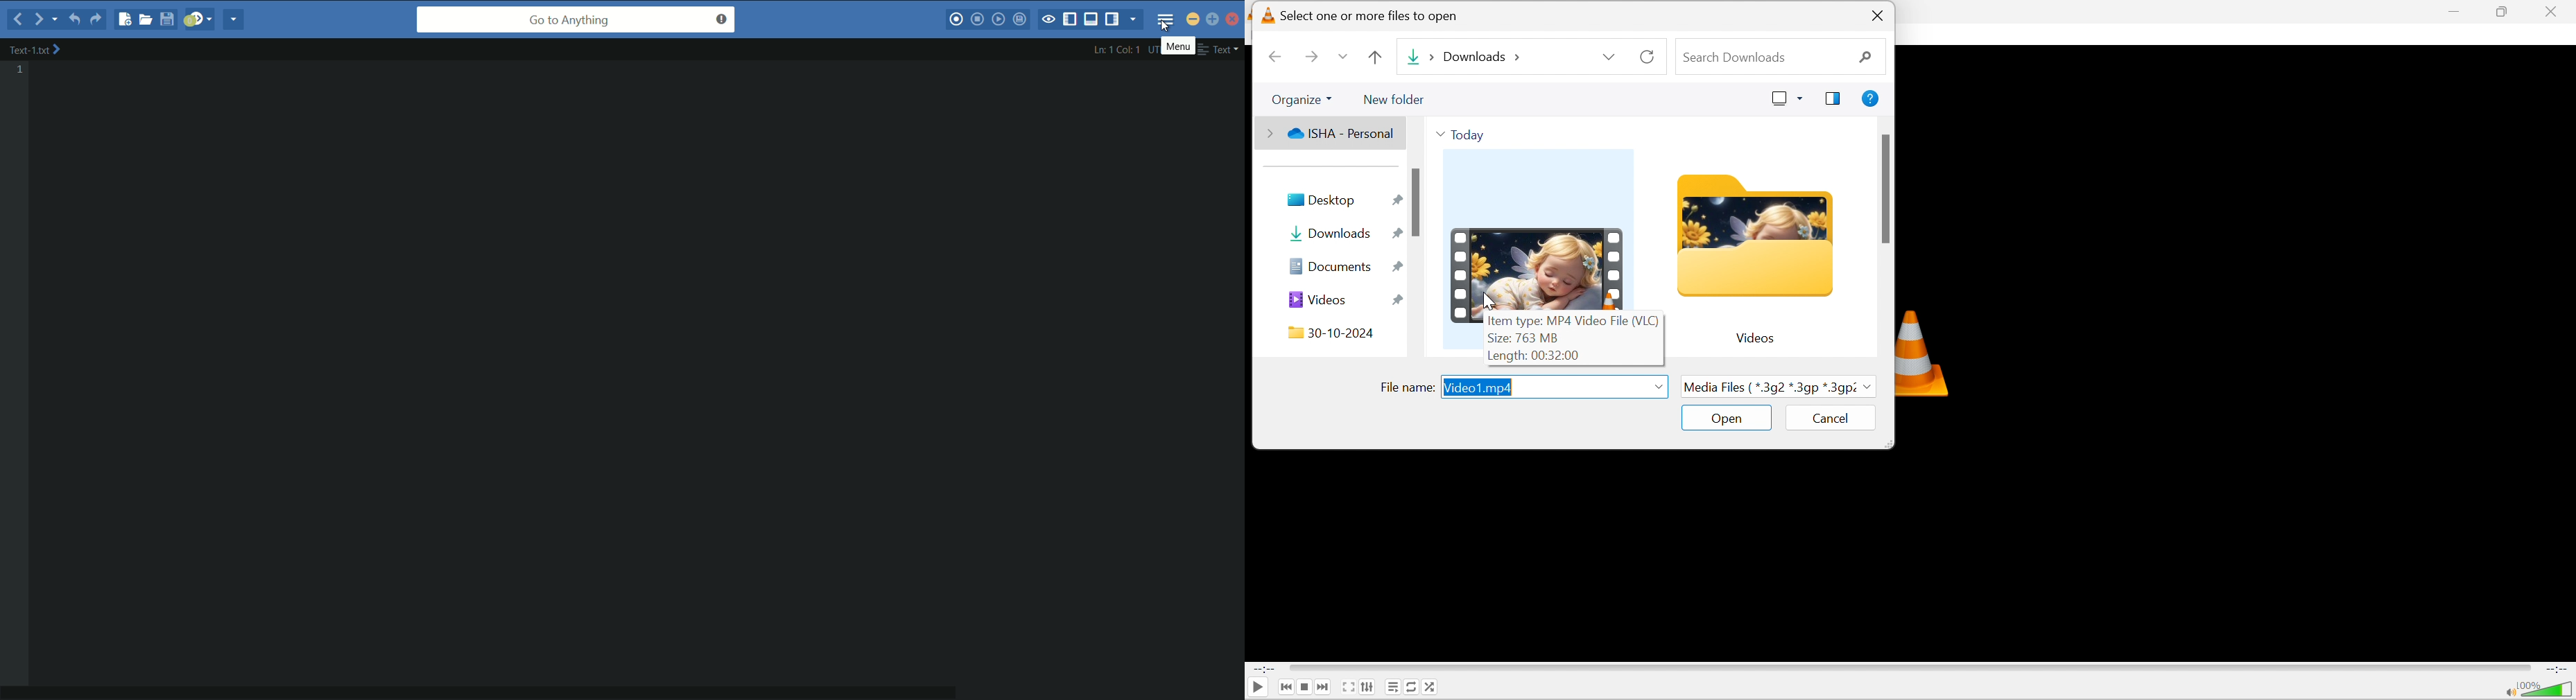 The height and width of the screenshot is (700, 2576). Describe the element at coordinates (1349, 688) in the screenshot. I see `Toggle the video in fullscreen` at that location.